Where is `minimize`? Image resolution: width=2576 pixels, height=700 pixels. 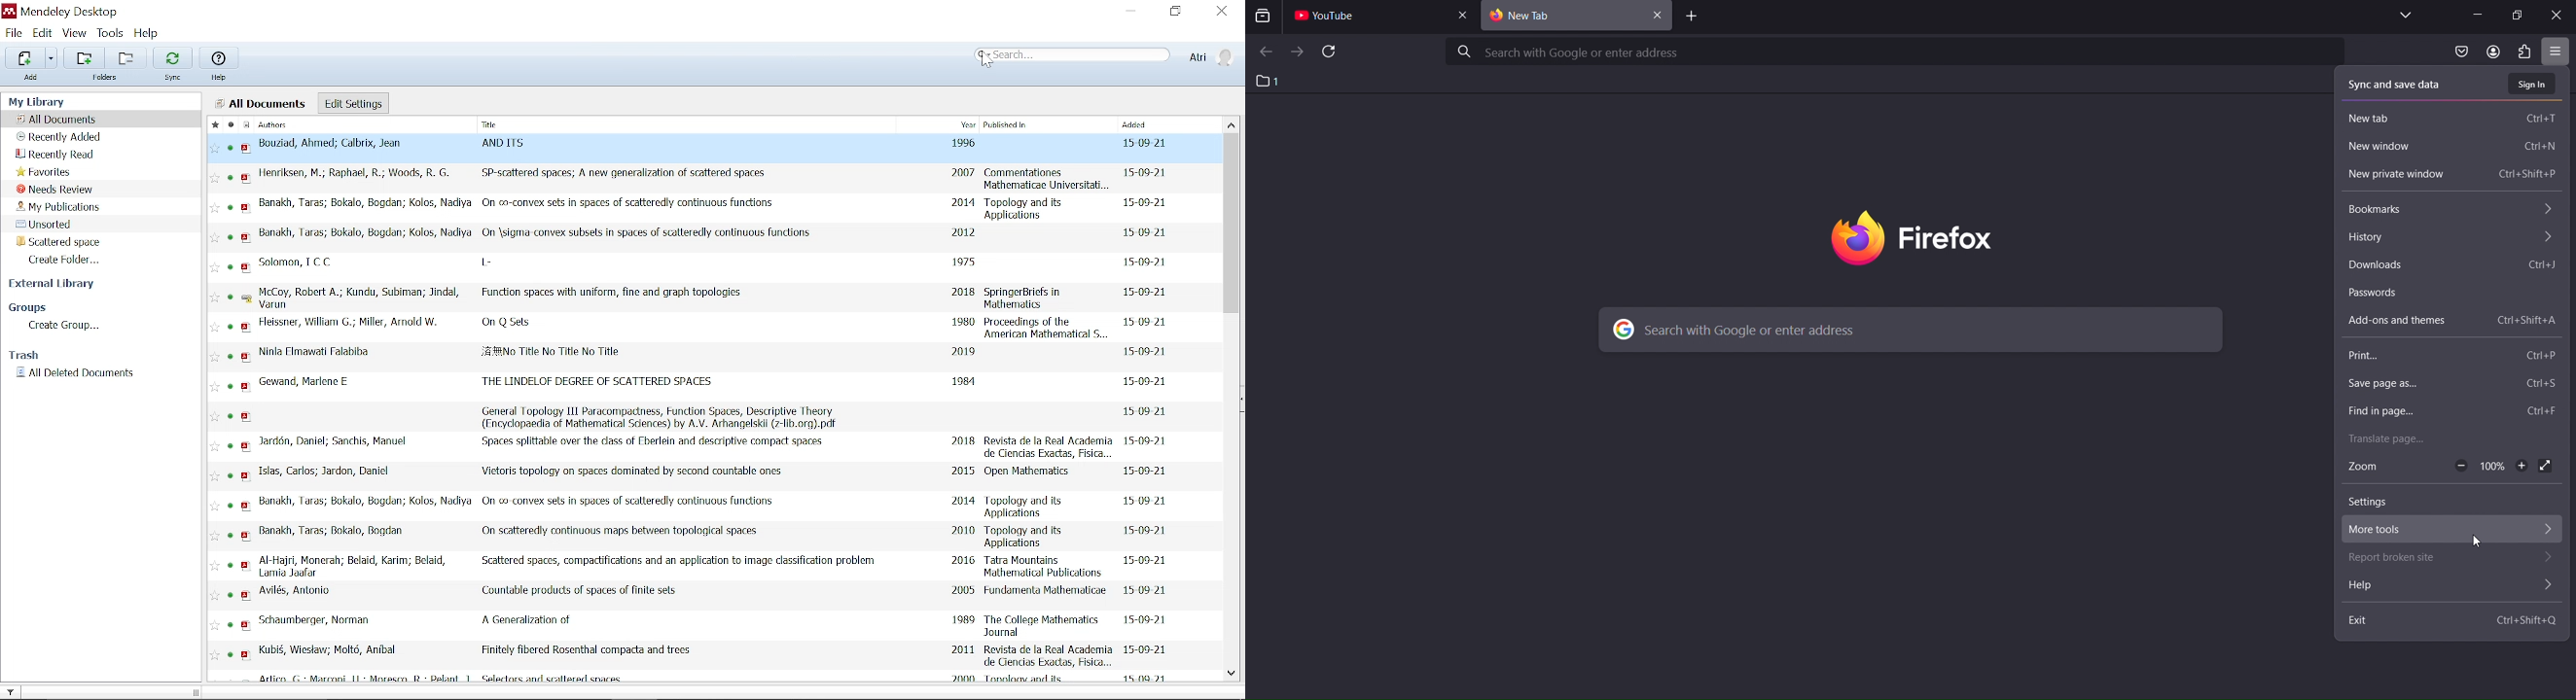
minimize is located at coordinates (2478, 14).